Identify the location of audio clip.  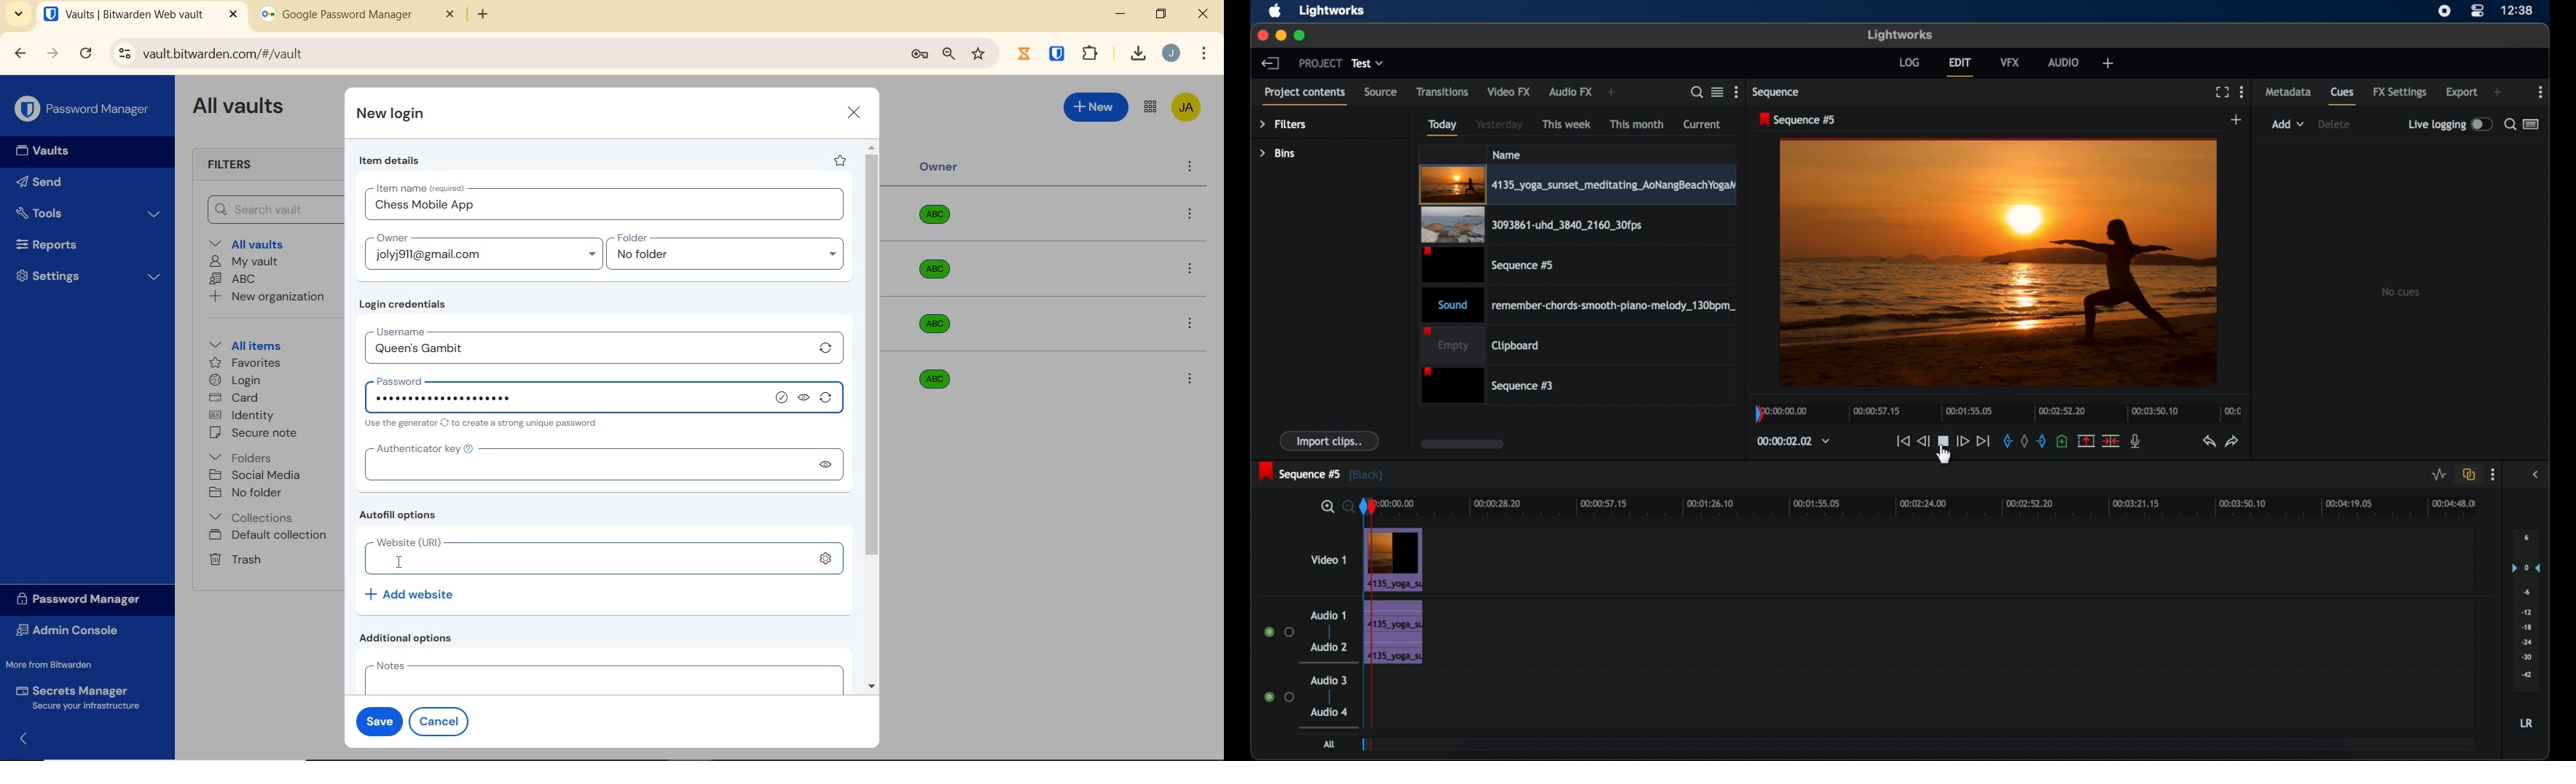
(1392, 614).